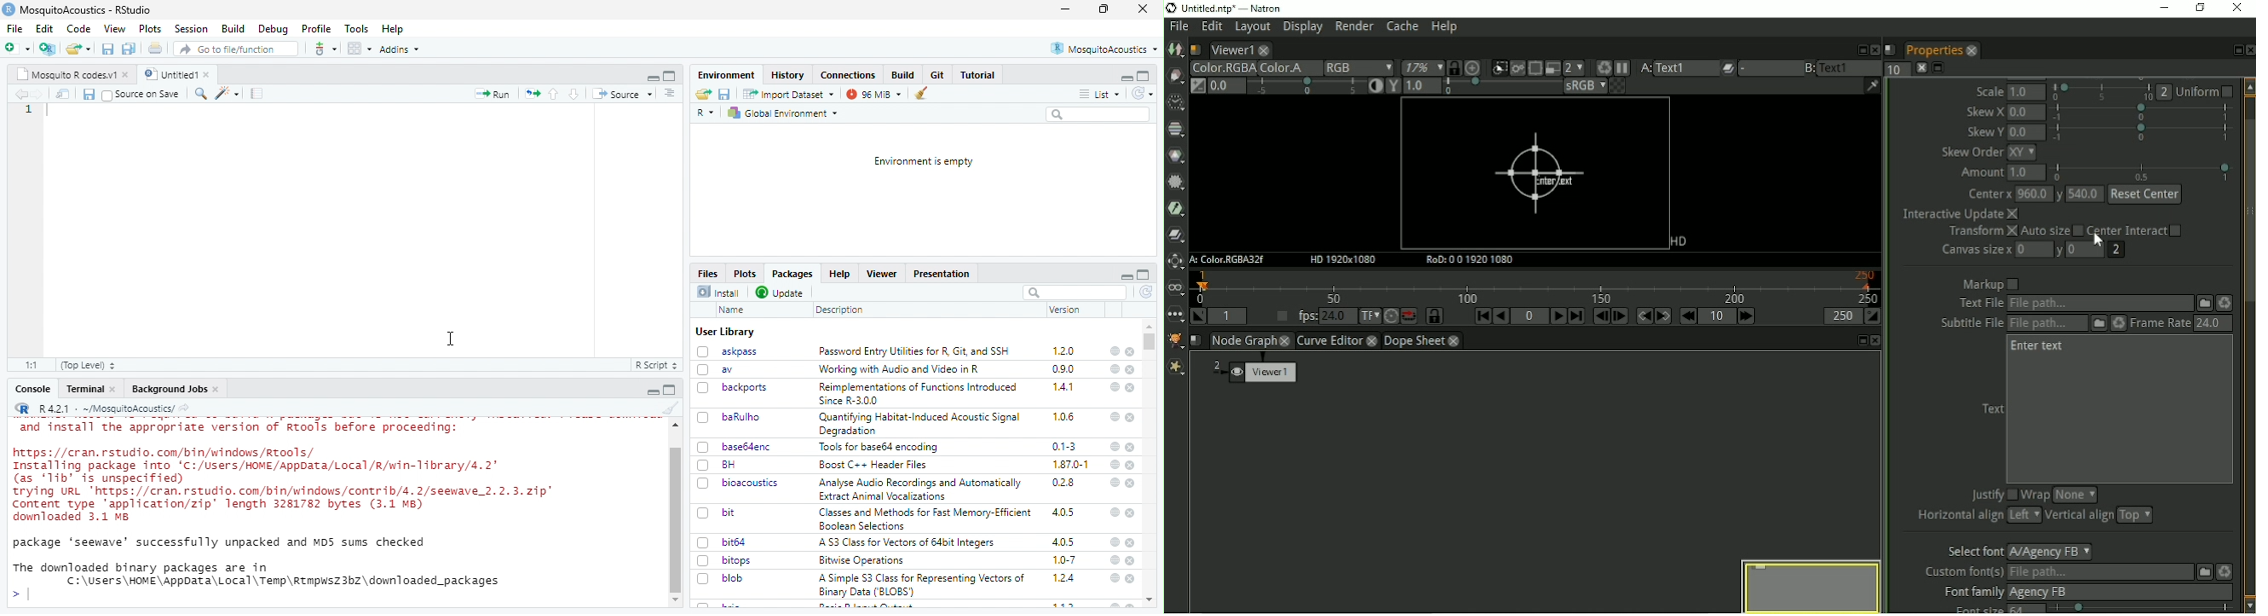 This screenshot has width=2268, height=616. Describe the element at coordinates (917, 94) in the screenshot. I see `clean` at that location.